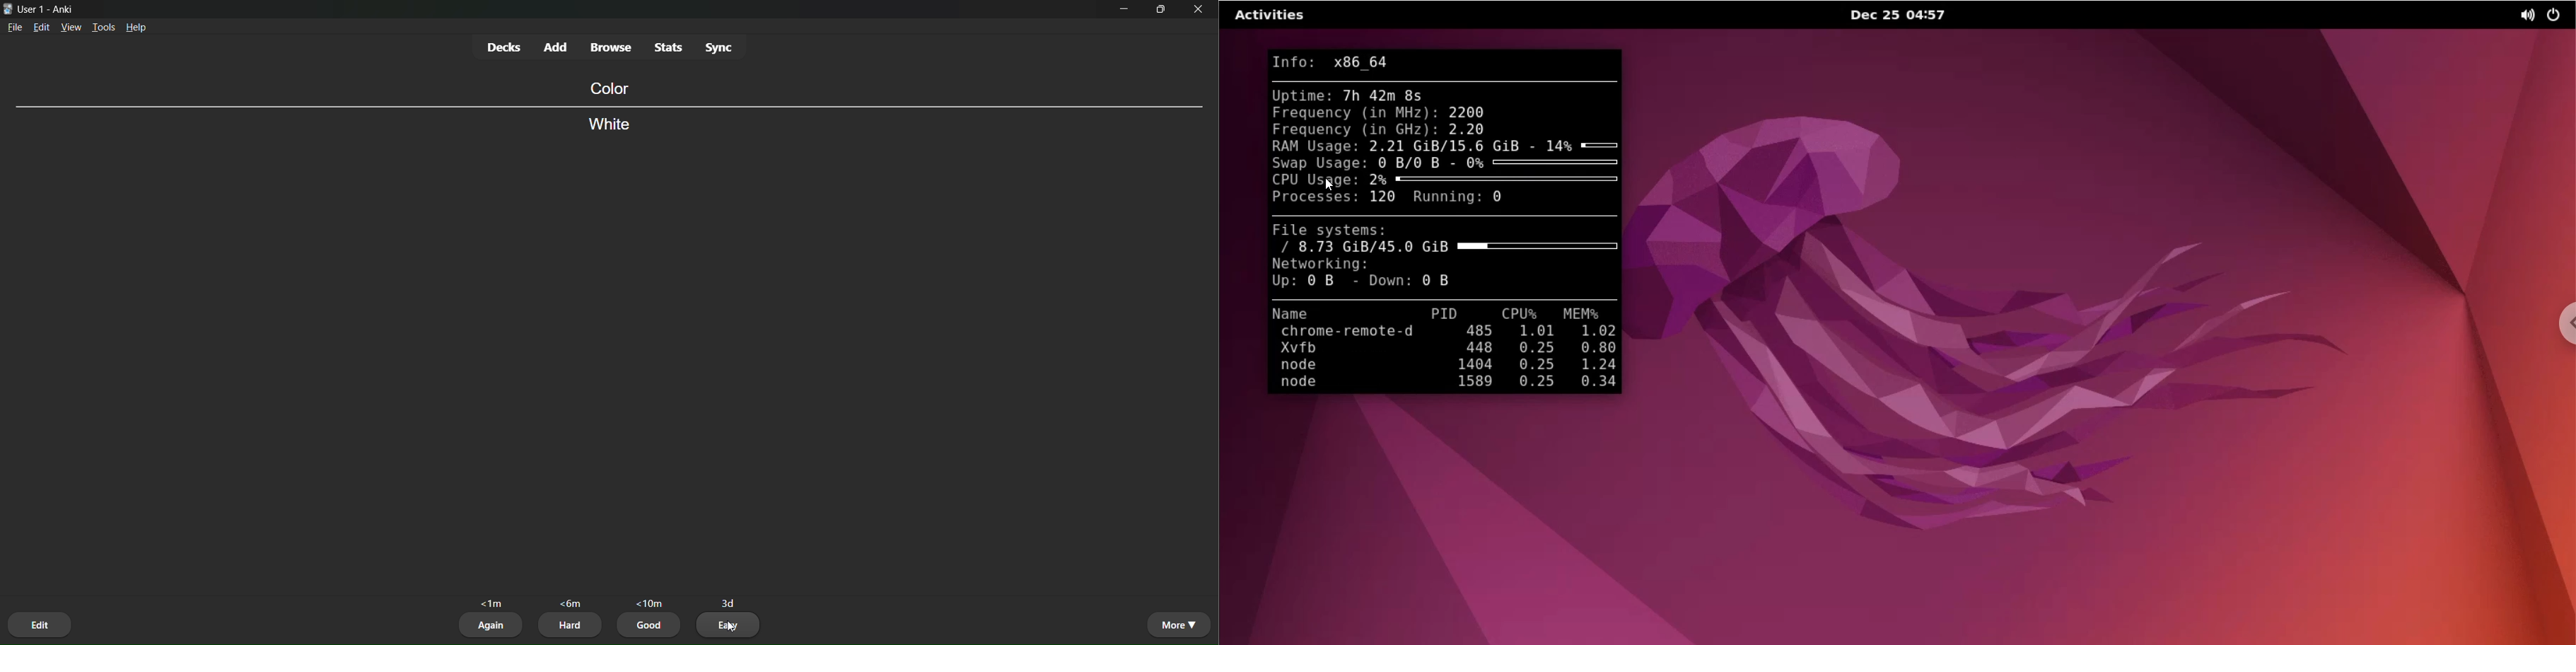 The height and width of the screenshot is (672, 2576). Describe the element at coordinates (612, 48) in the screenshot. I see `browse` at that location.